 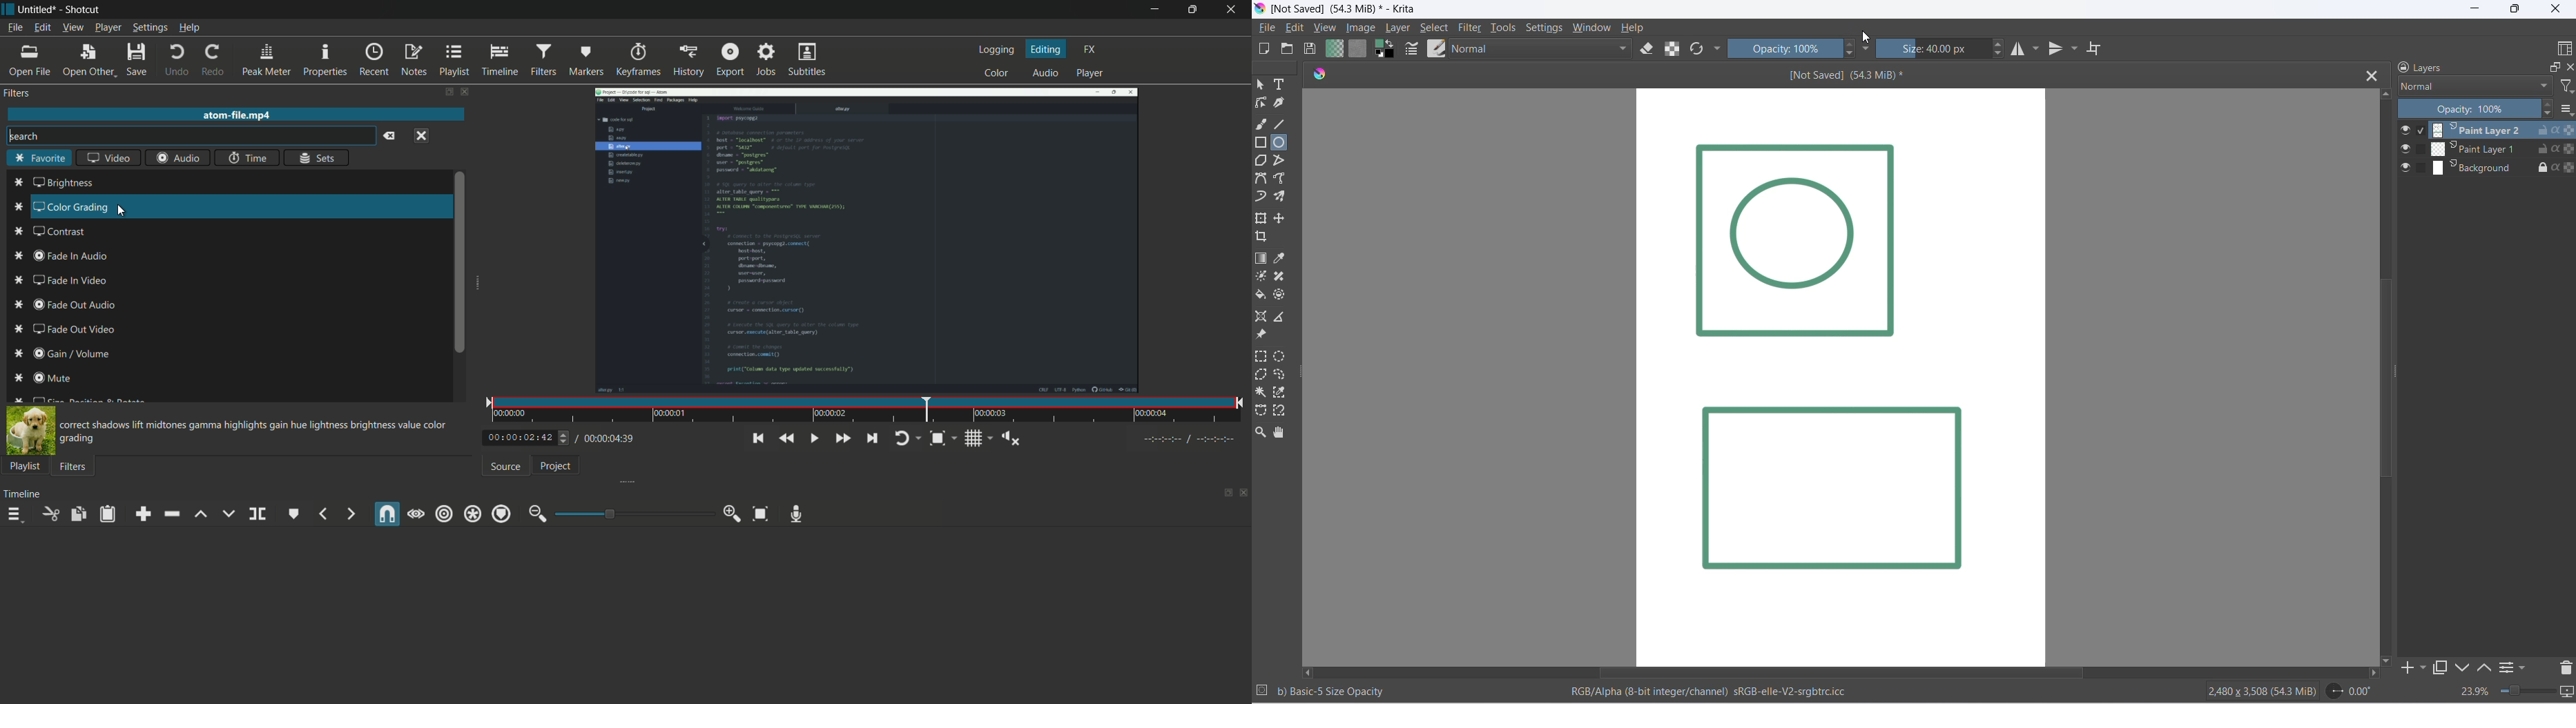 What do you see at coordinates (868, 411) in the screenshot?
I see `time` at bounding box center [868, 411].